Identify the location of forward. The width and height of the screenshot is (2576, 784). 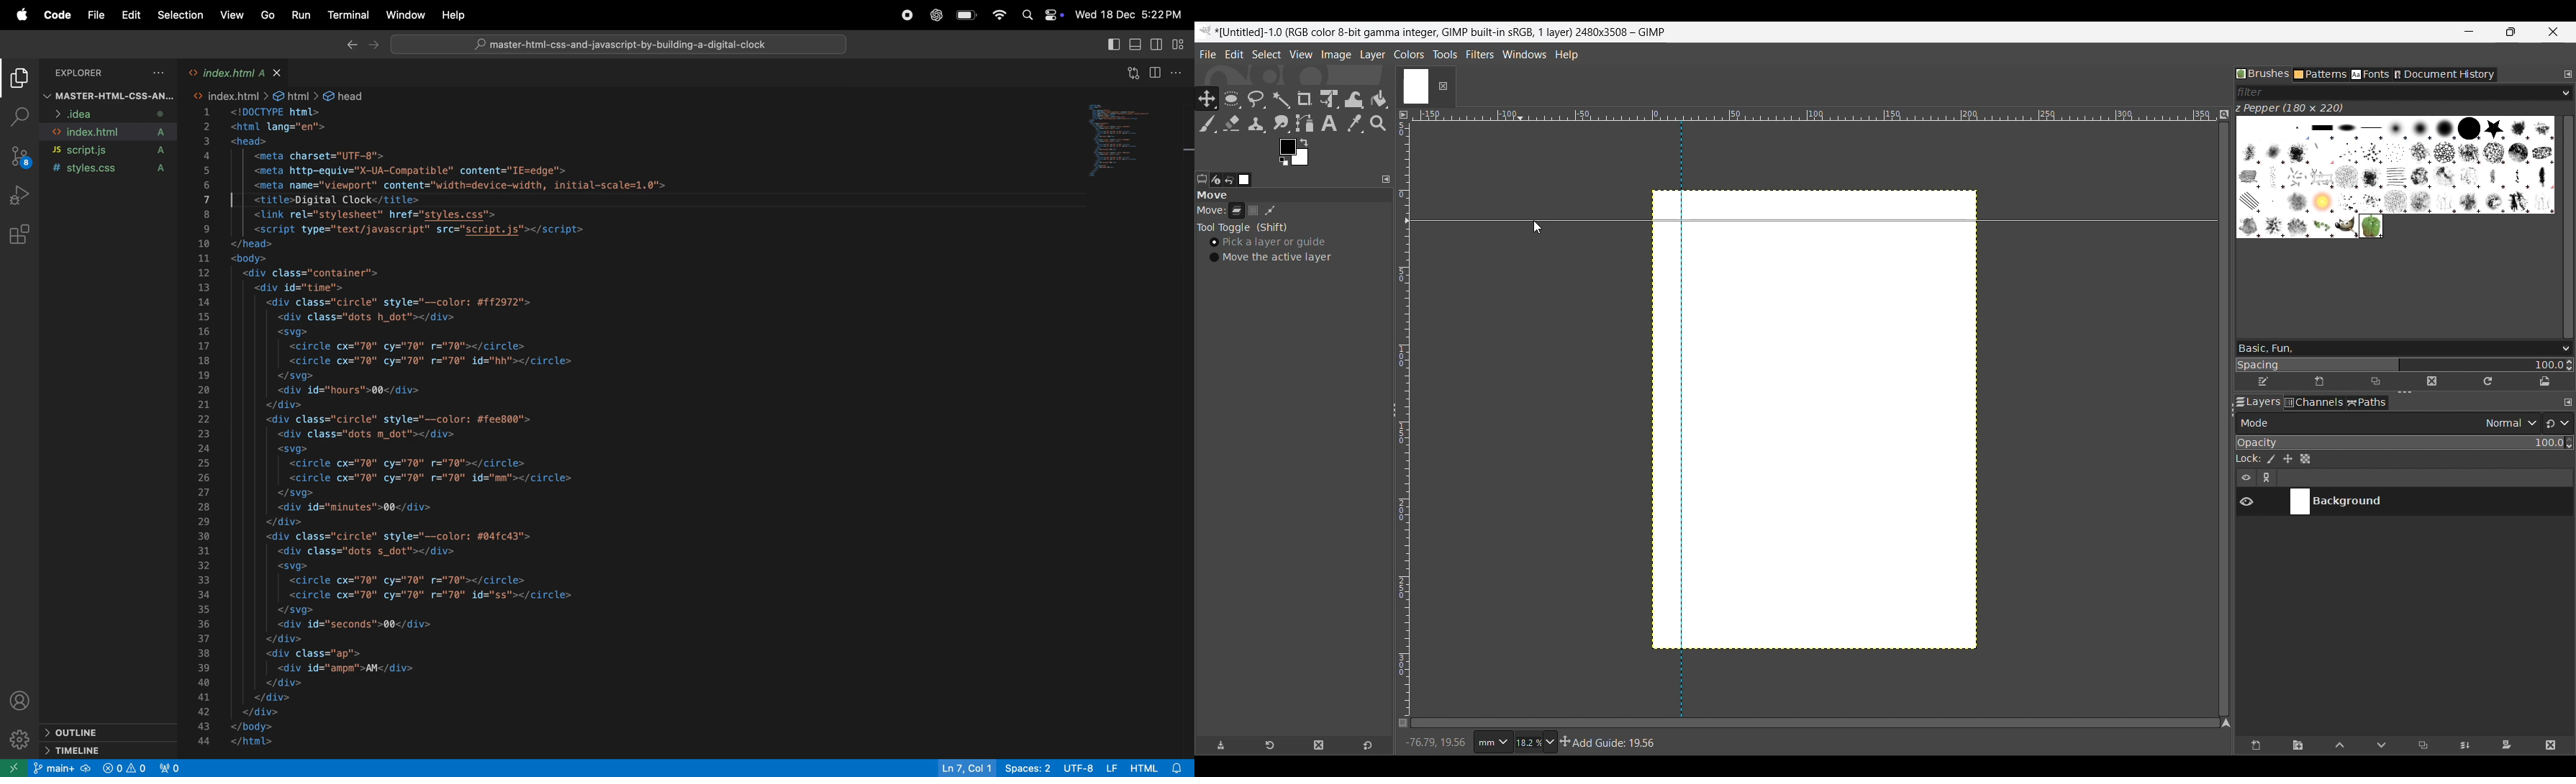
(374, 47).